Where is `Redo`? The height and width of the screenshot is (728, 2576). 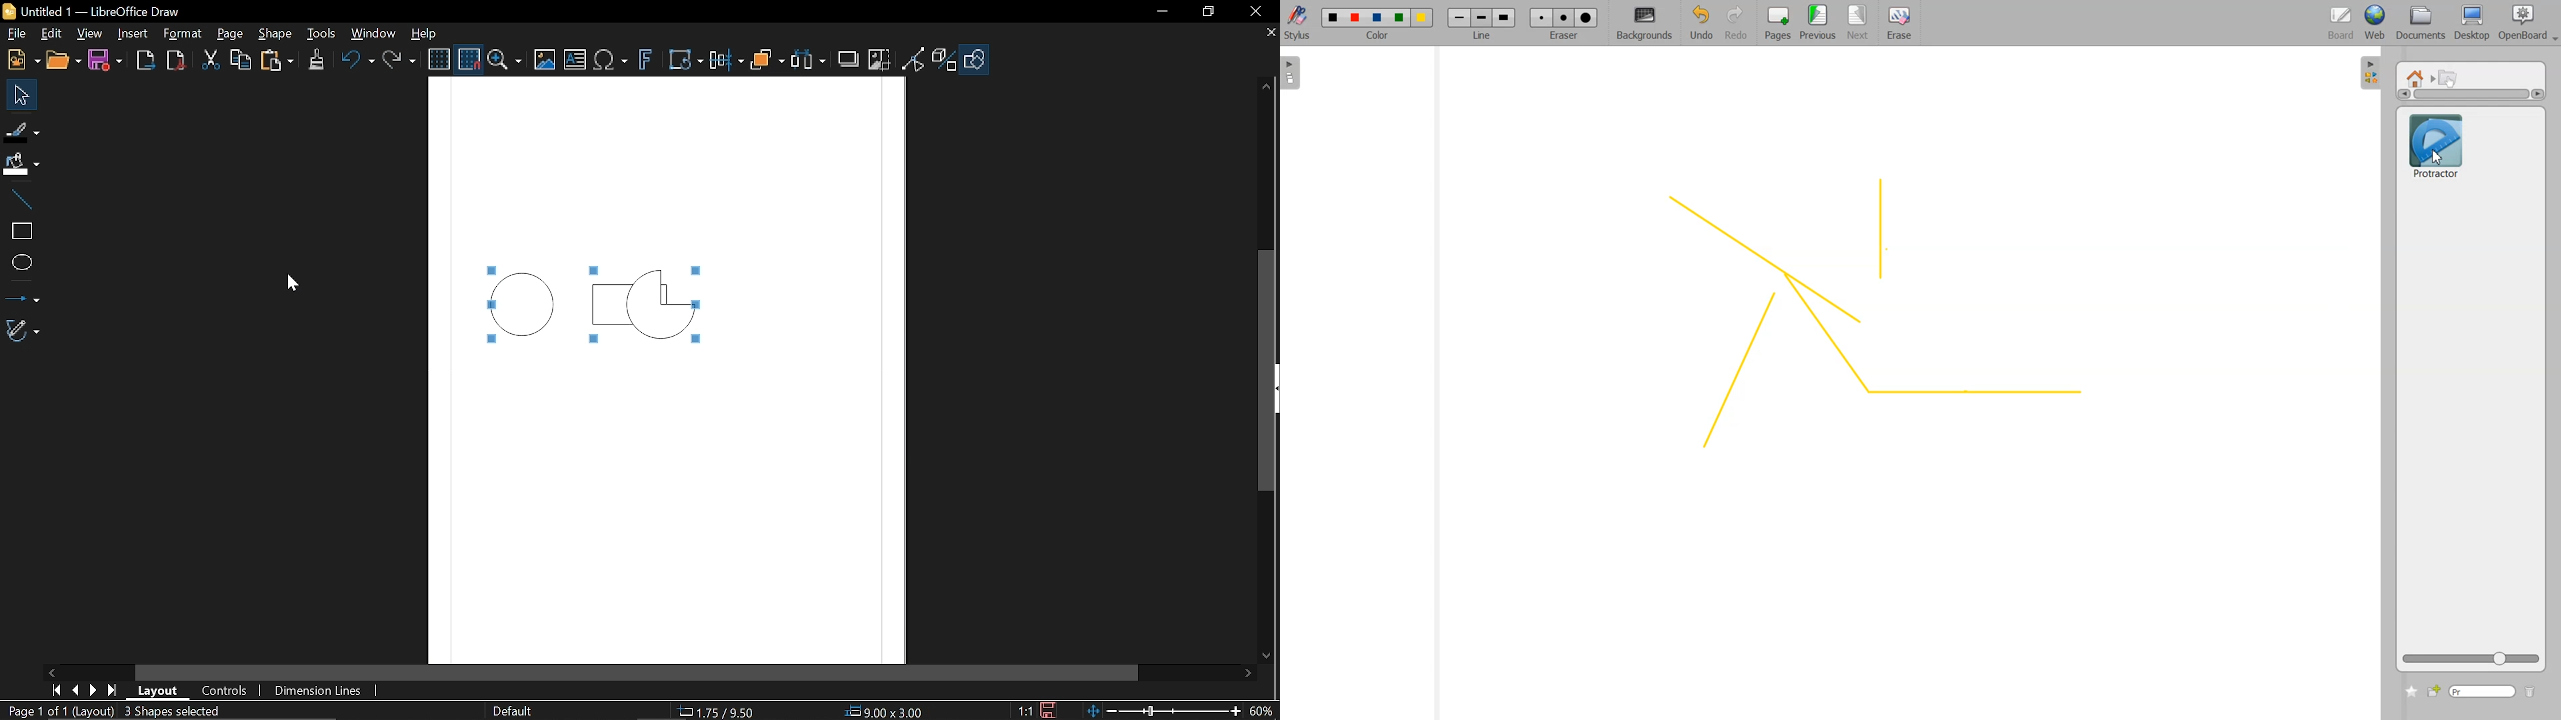 Redo is located at coordinates (400, 61).